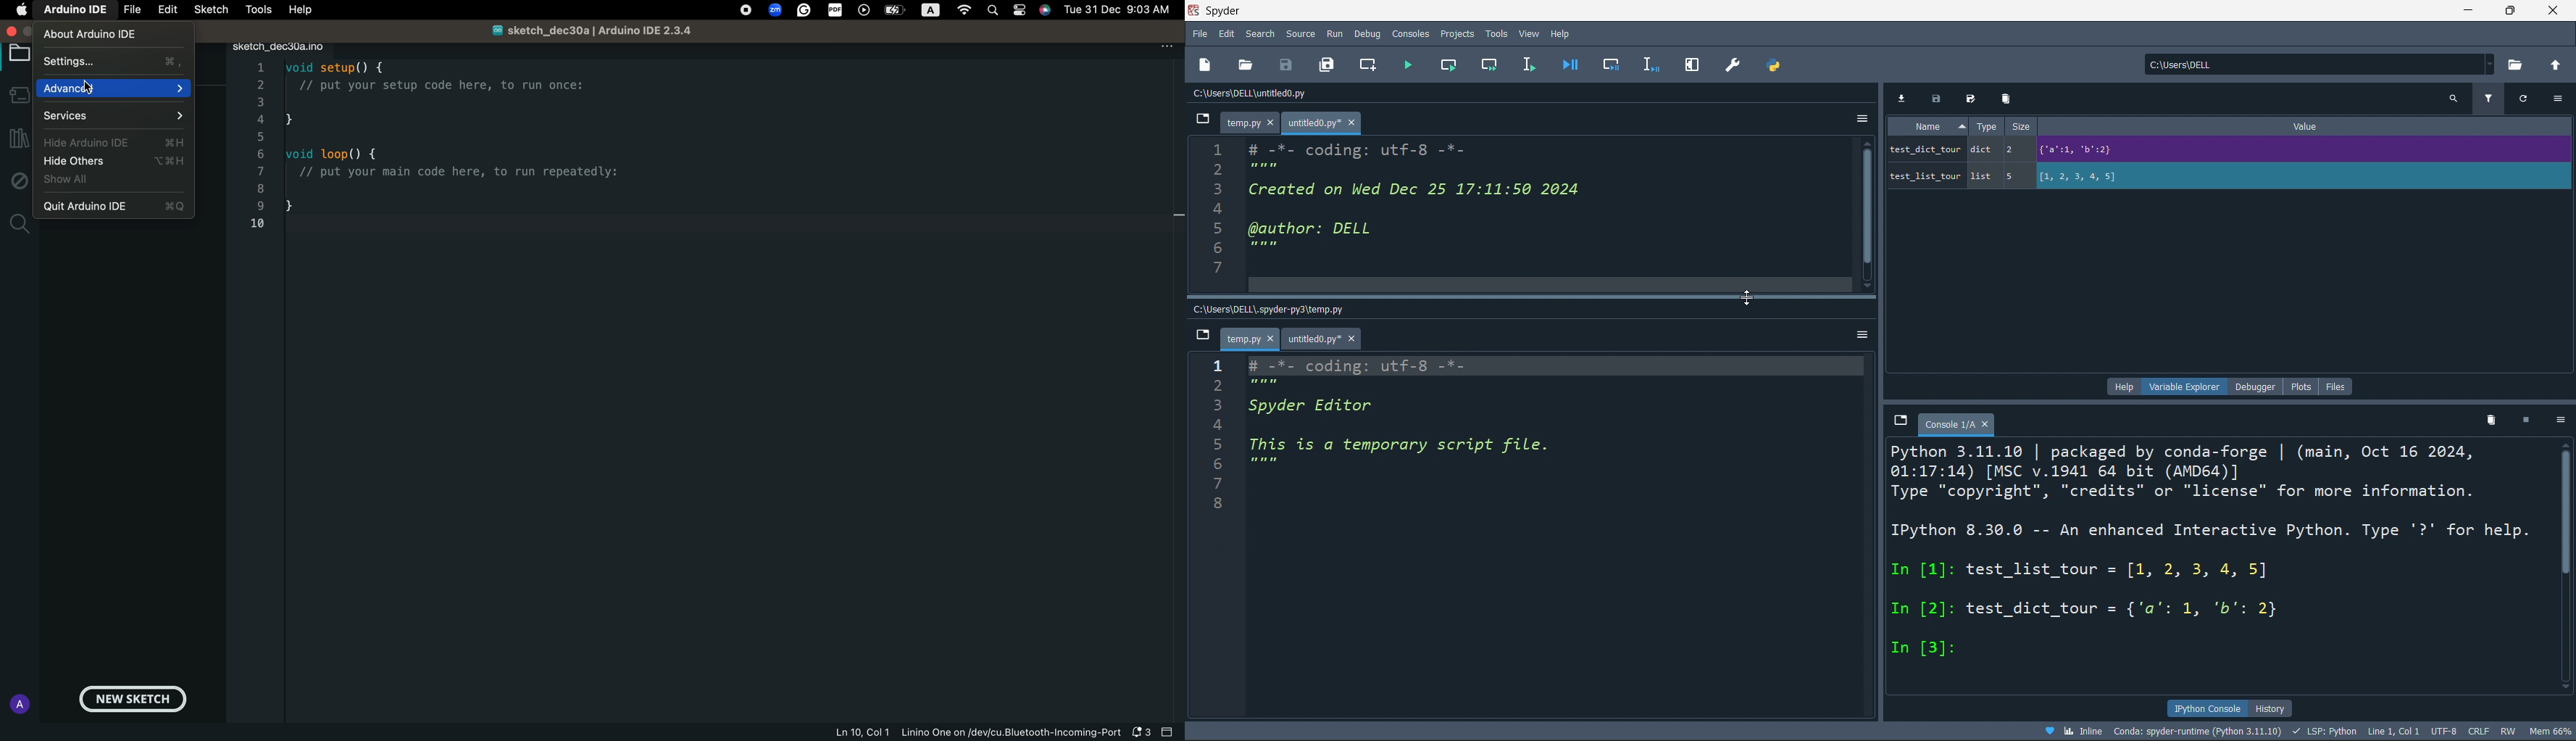 The height and width of the screenshot is (756, 2576). Describe the element at coordinates (21, 11) in the screenshot. I see `main setting` at that location.